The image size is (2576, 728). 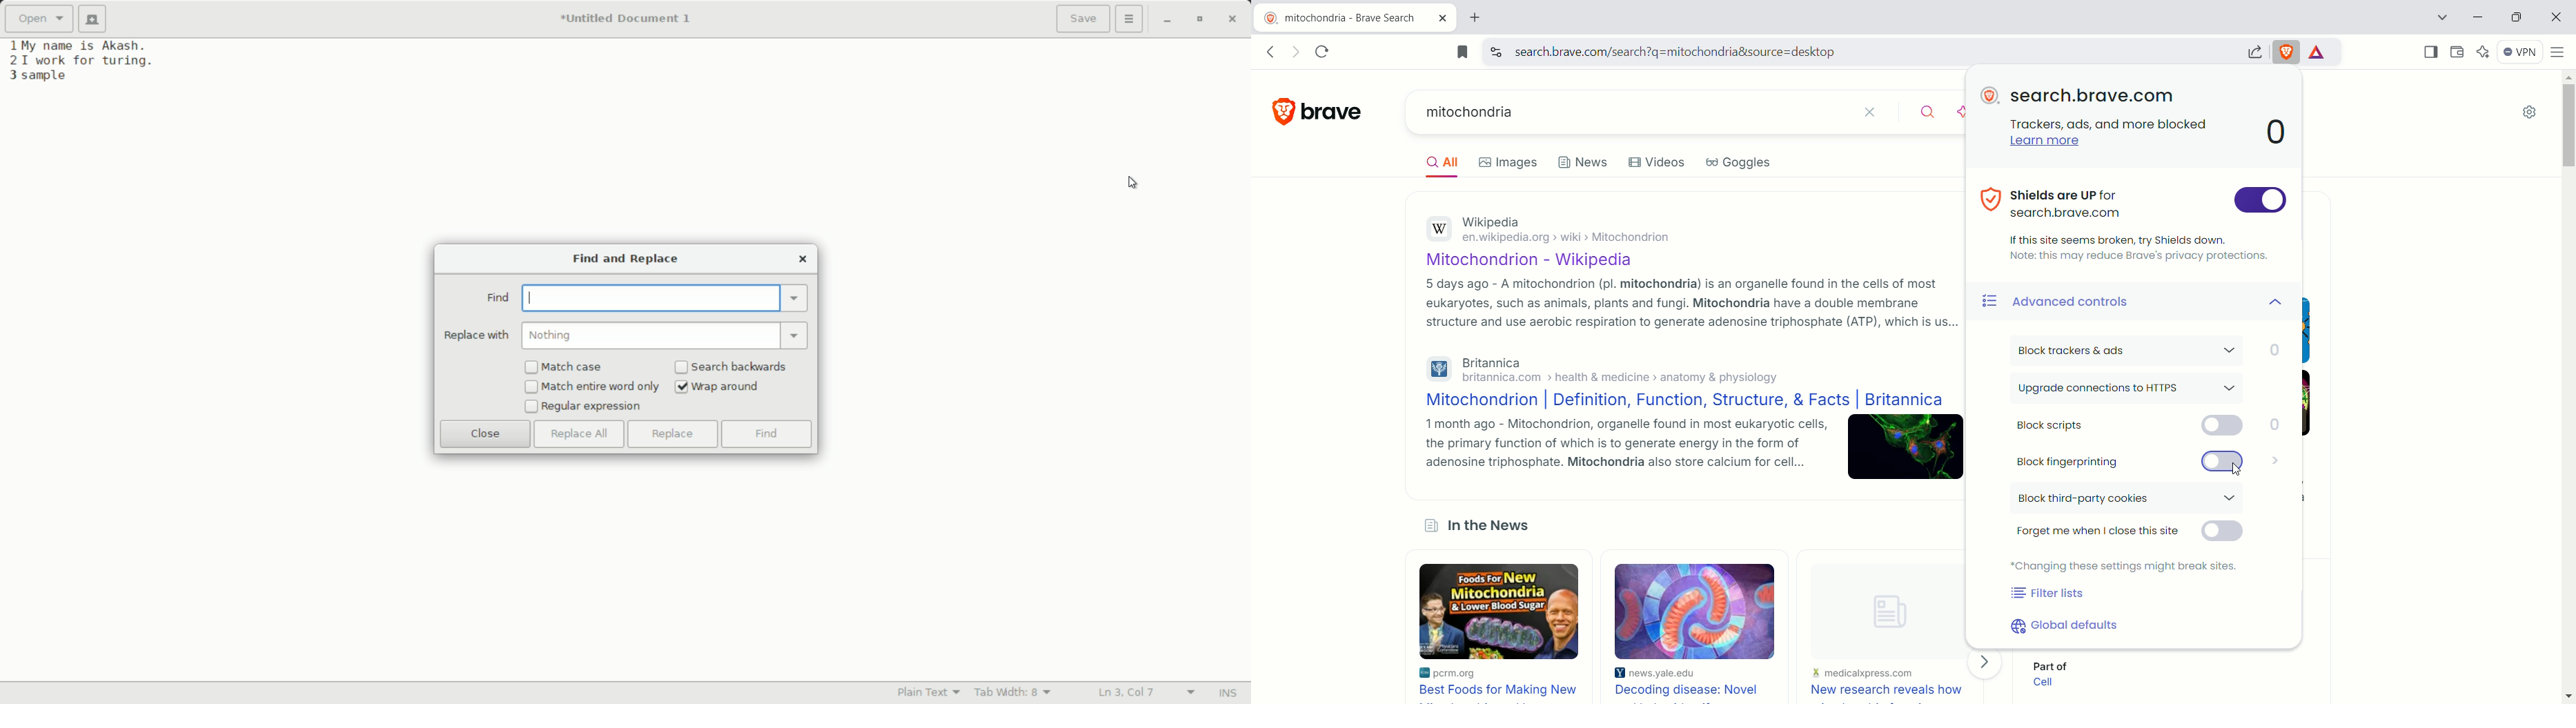 I want to click on Mitochondrion | Definition, Structure, & Facts | Britannica, so click(x=1685, y=400).